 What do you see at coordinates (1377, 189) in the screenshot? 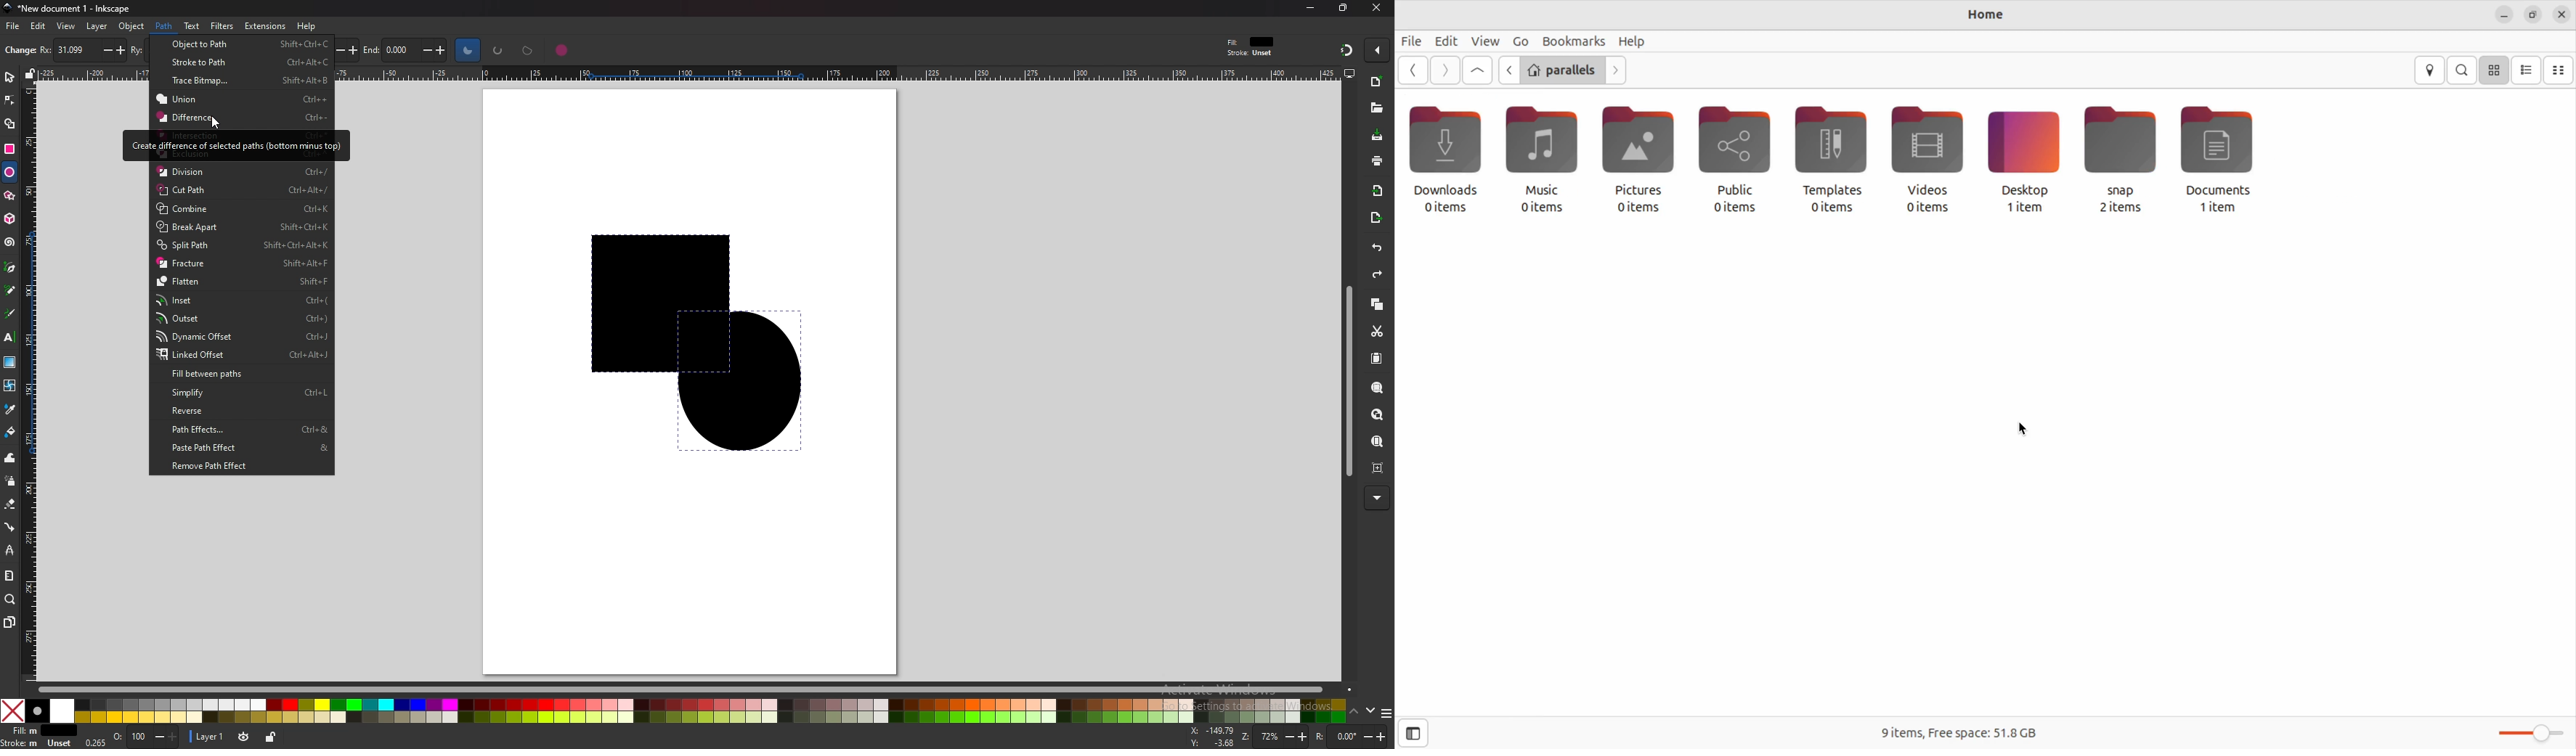
I see `import` at bounding box center [1377, 189].